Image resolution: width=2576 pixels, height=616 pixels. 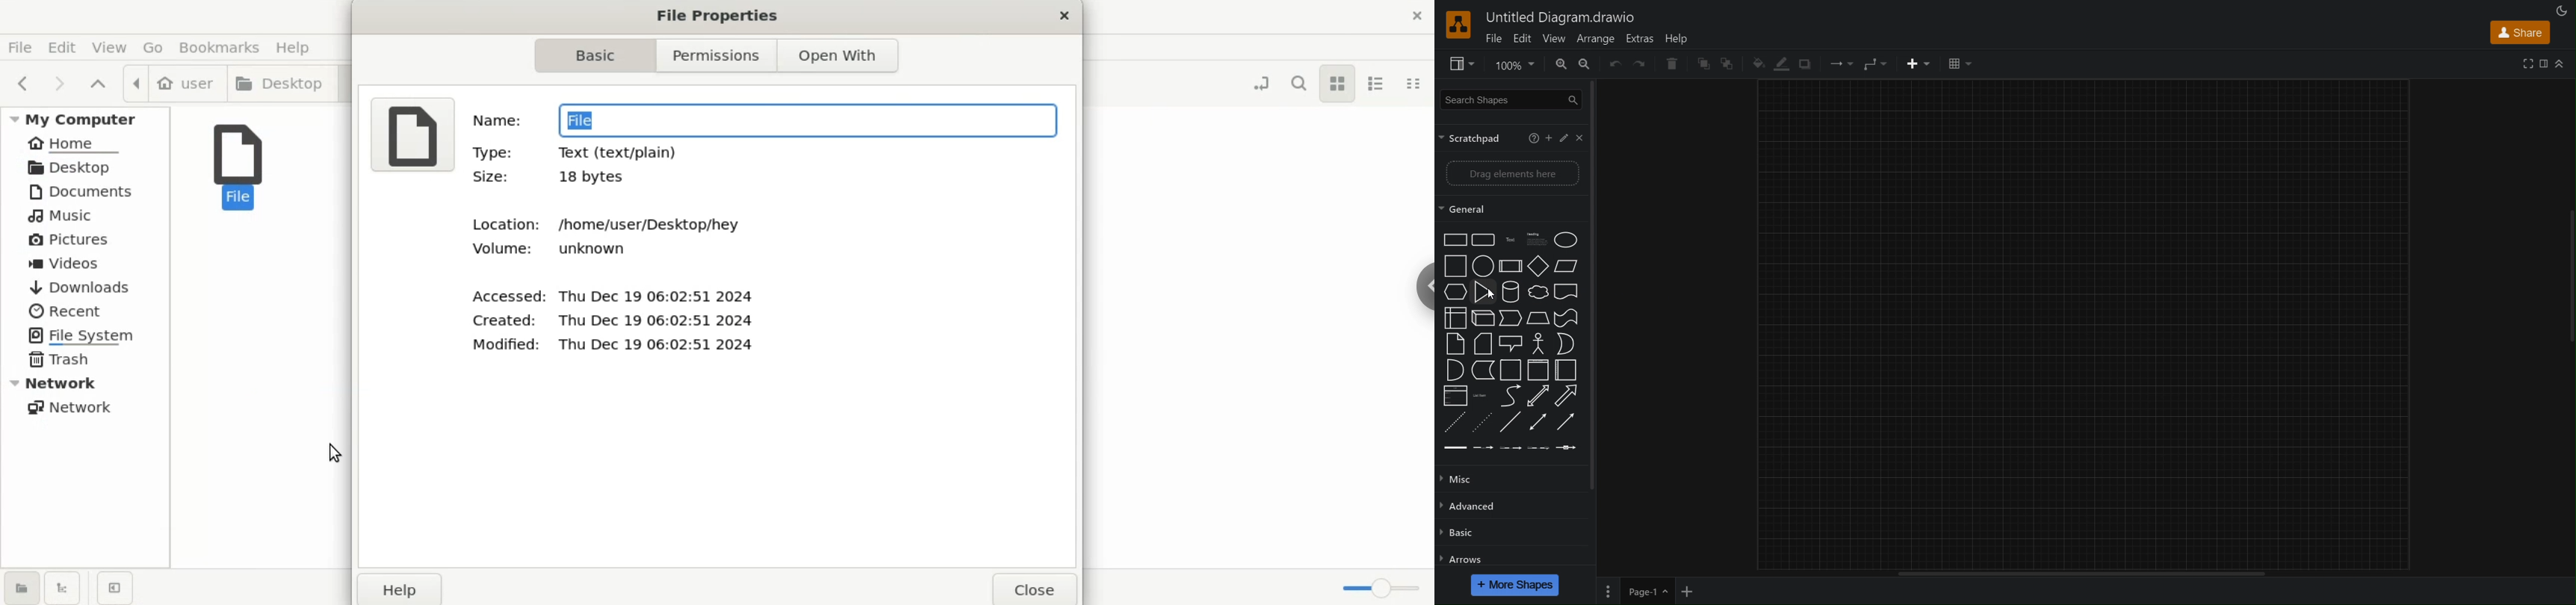 What do you see at coordinates (1680, 38) in the screenshot?
I see `Help` at bounding box center [1680, 38].